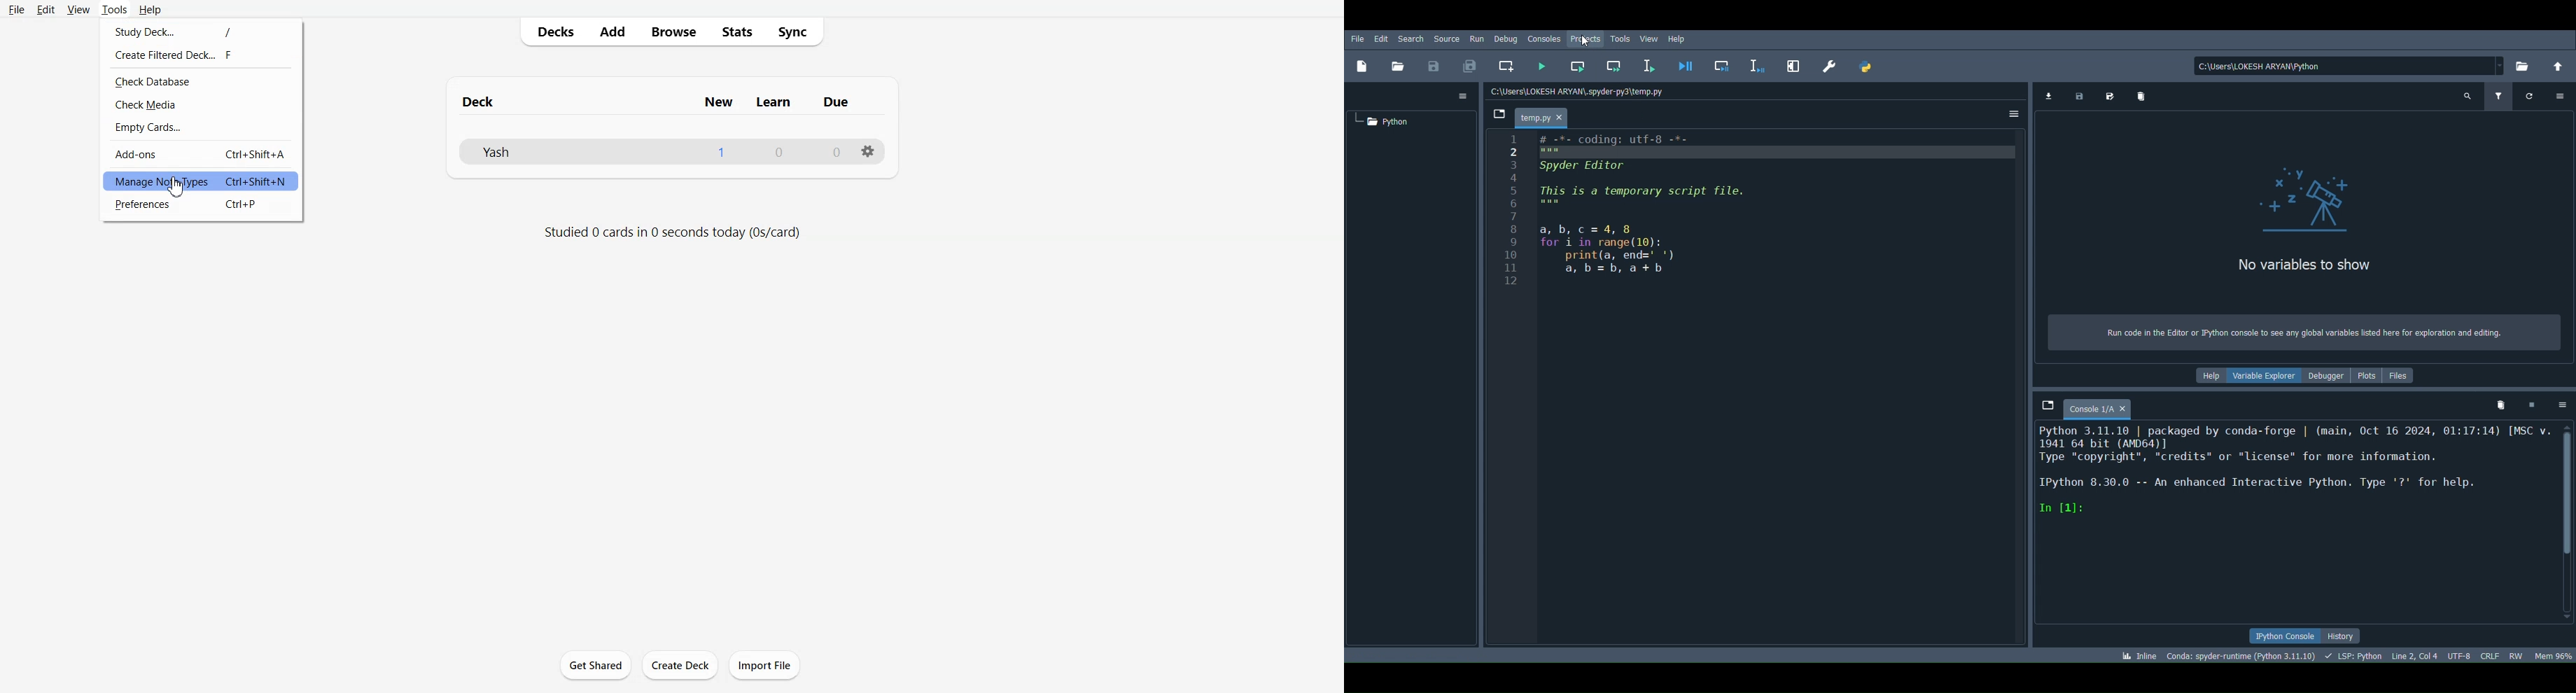  What do you see at coordinates (672, 233) in the screenshot?
I see `Text 2` at bounding box center [672, 233].